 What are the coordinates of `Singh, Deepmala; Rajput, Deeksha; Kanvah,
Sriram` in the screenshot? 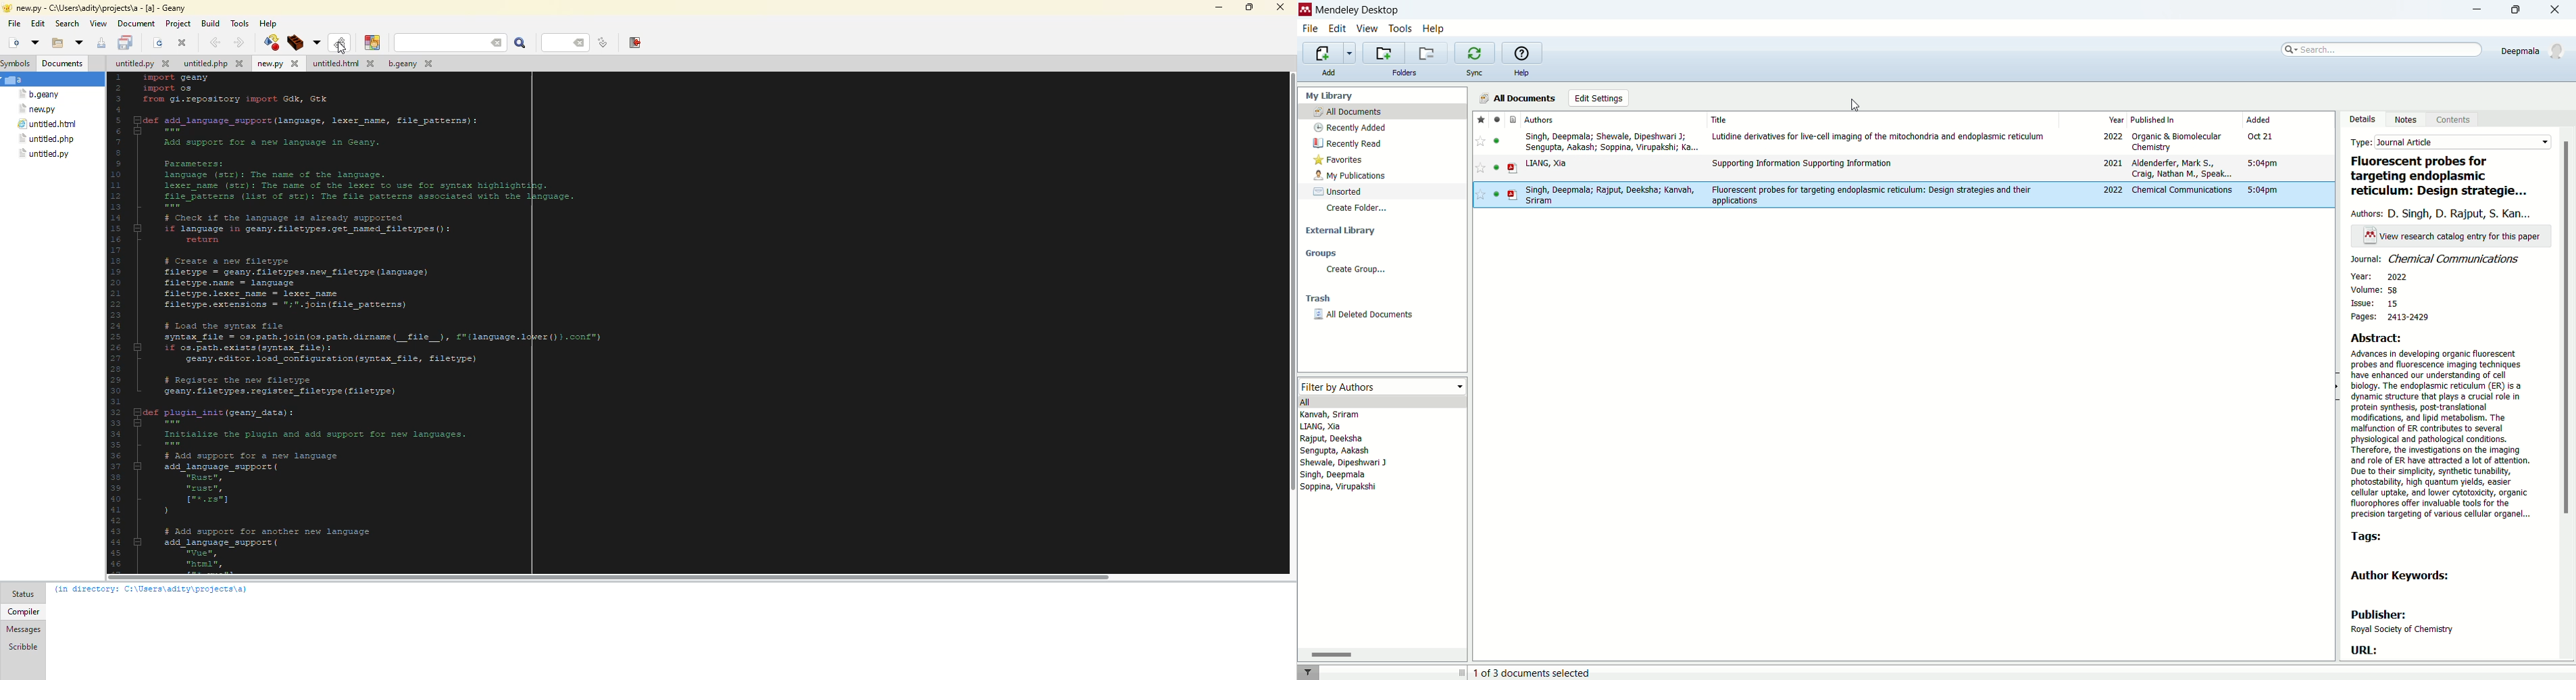 It's located at (1609, 196).